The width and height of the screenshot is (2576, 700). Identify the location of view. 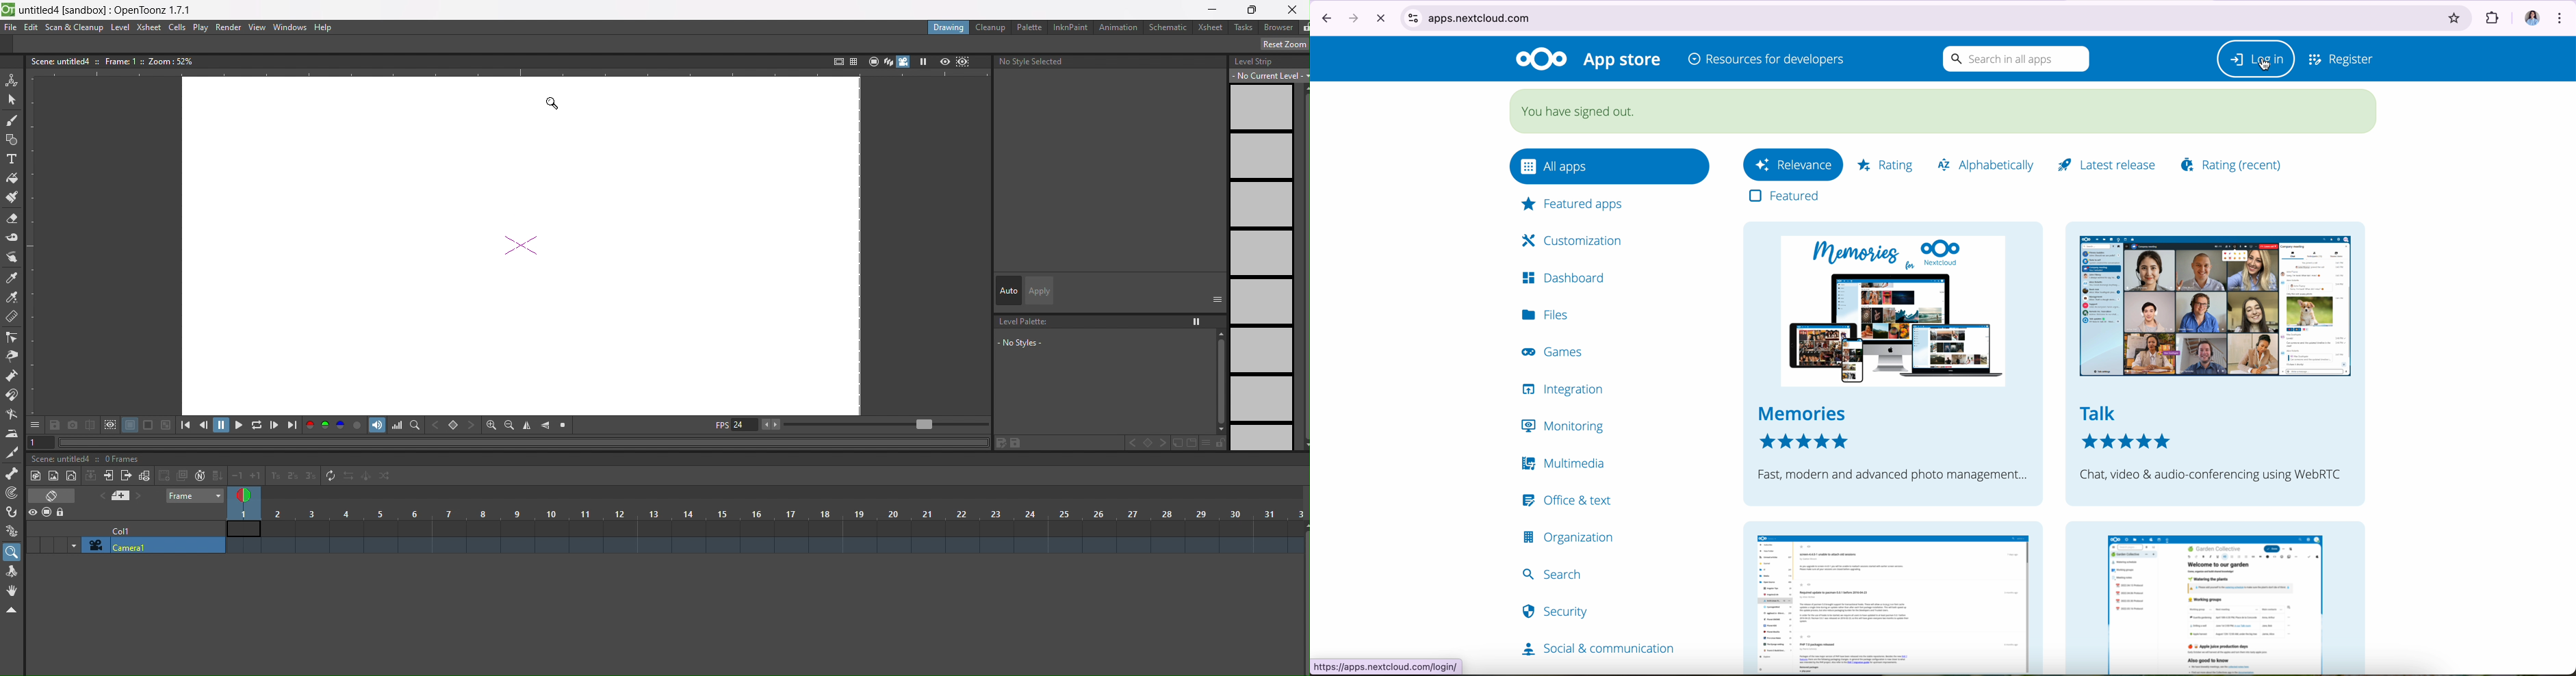
(257, 27).